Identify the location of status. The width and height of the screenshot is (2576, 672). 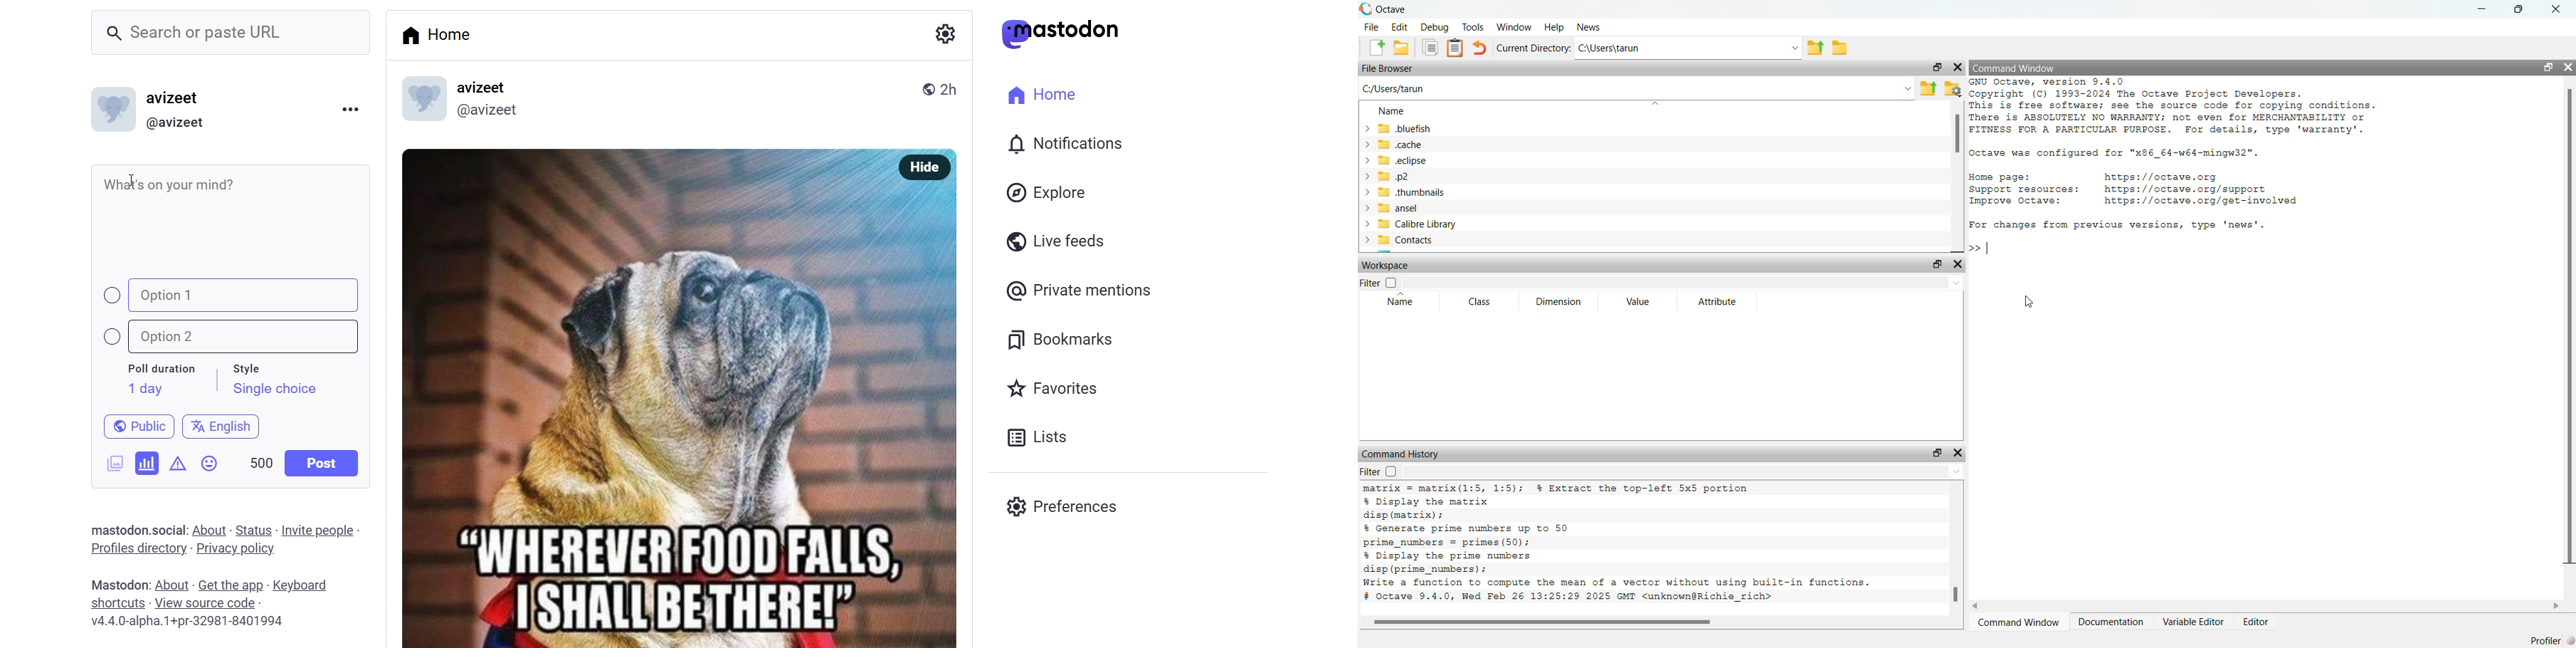
(253, 530).